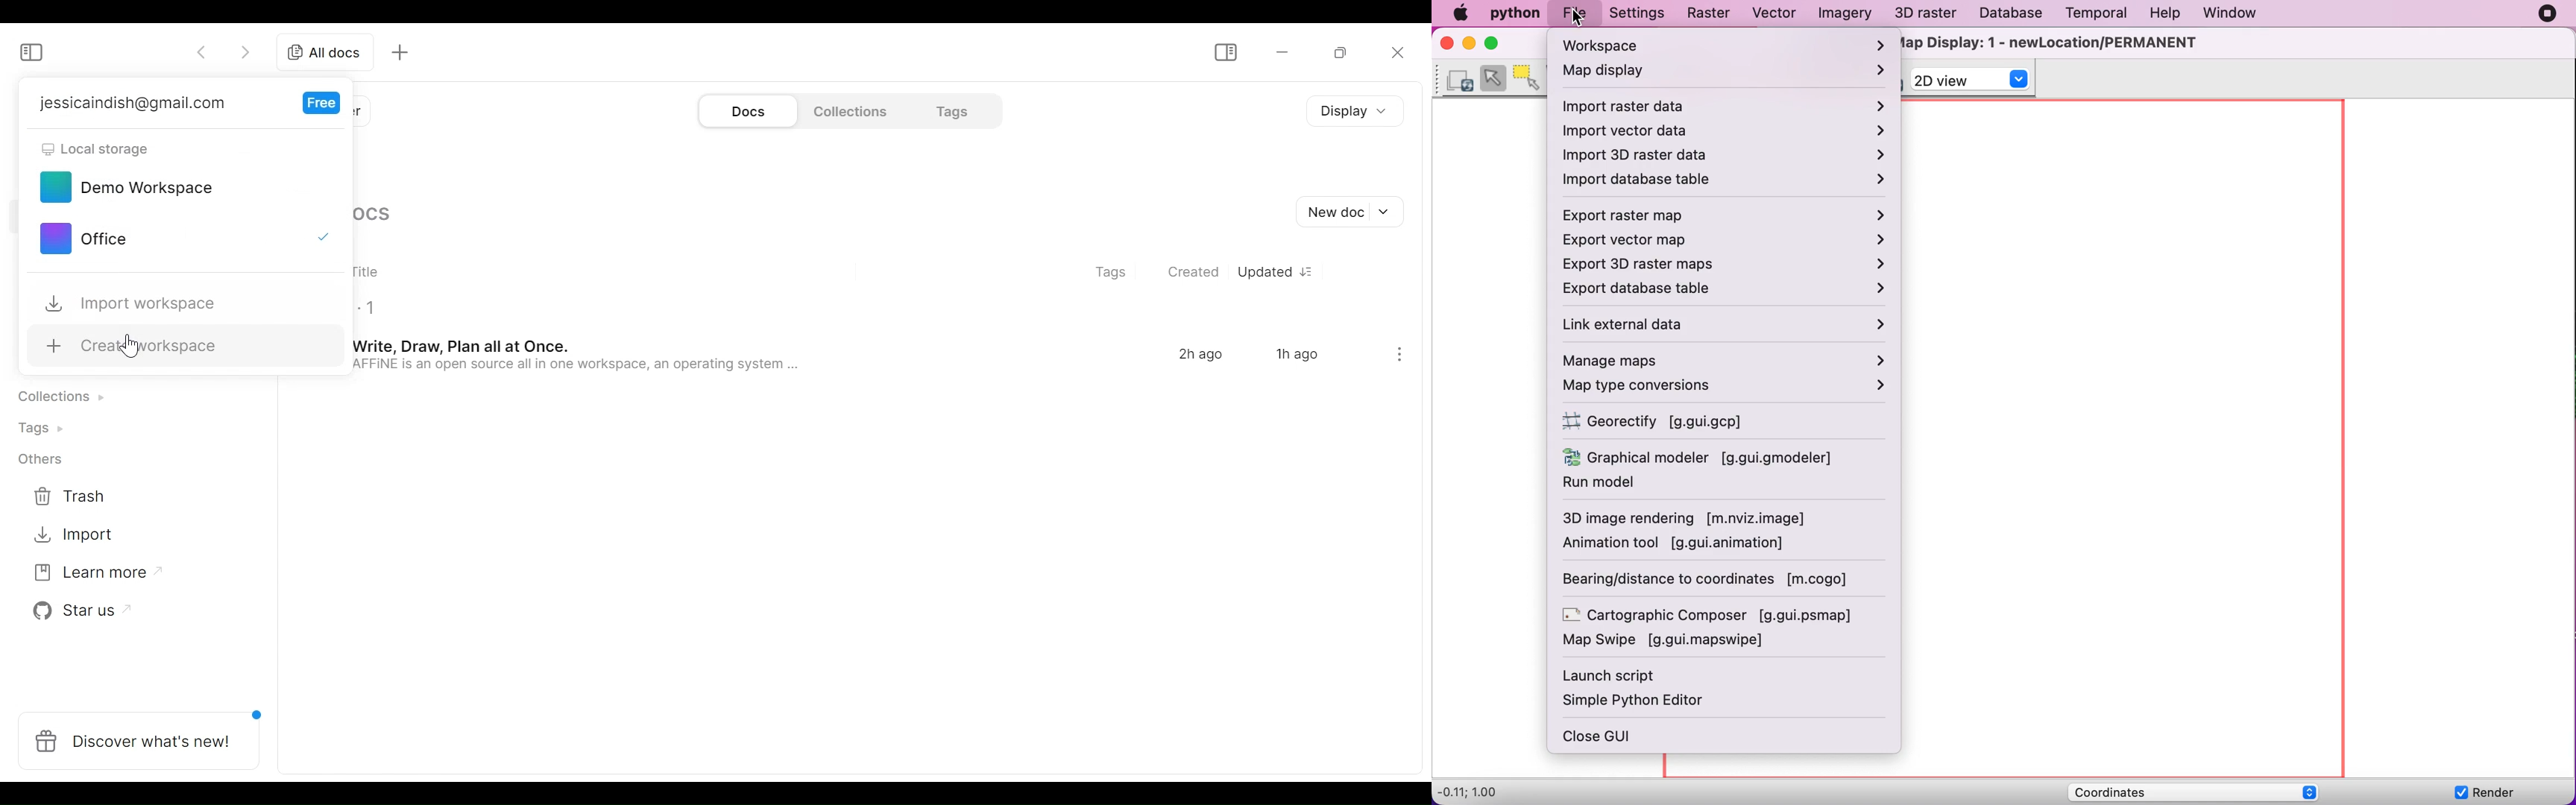 This screenshot has height=812, width=2576. Describe the element at coordinates (1280, 51) in the screenshot. I see `minimize` at that location.